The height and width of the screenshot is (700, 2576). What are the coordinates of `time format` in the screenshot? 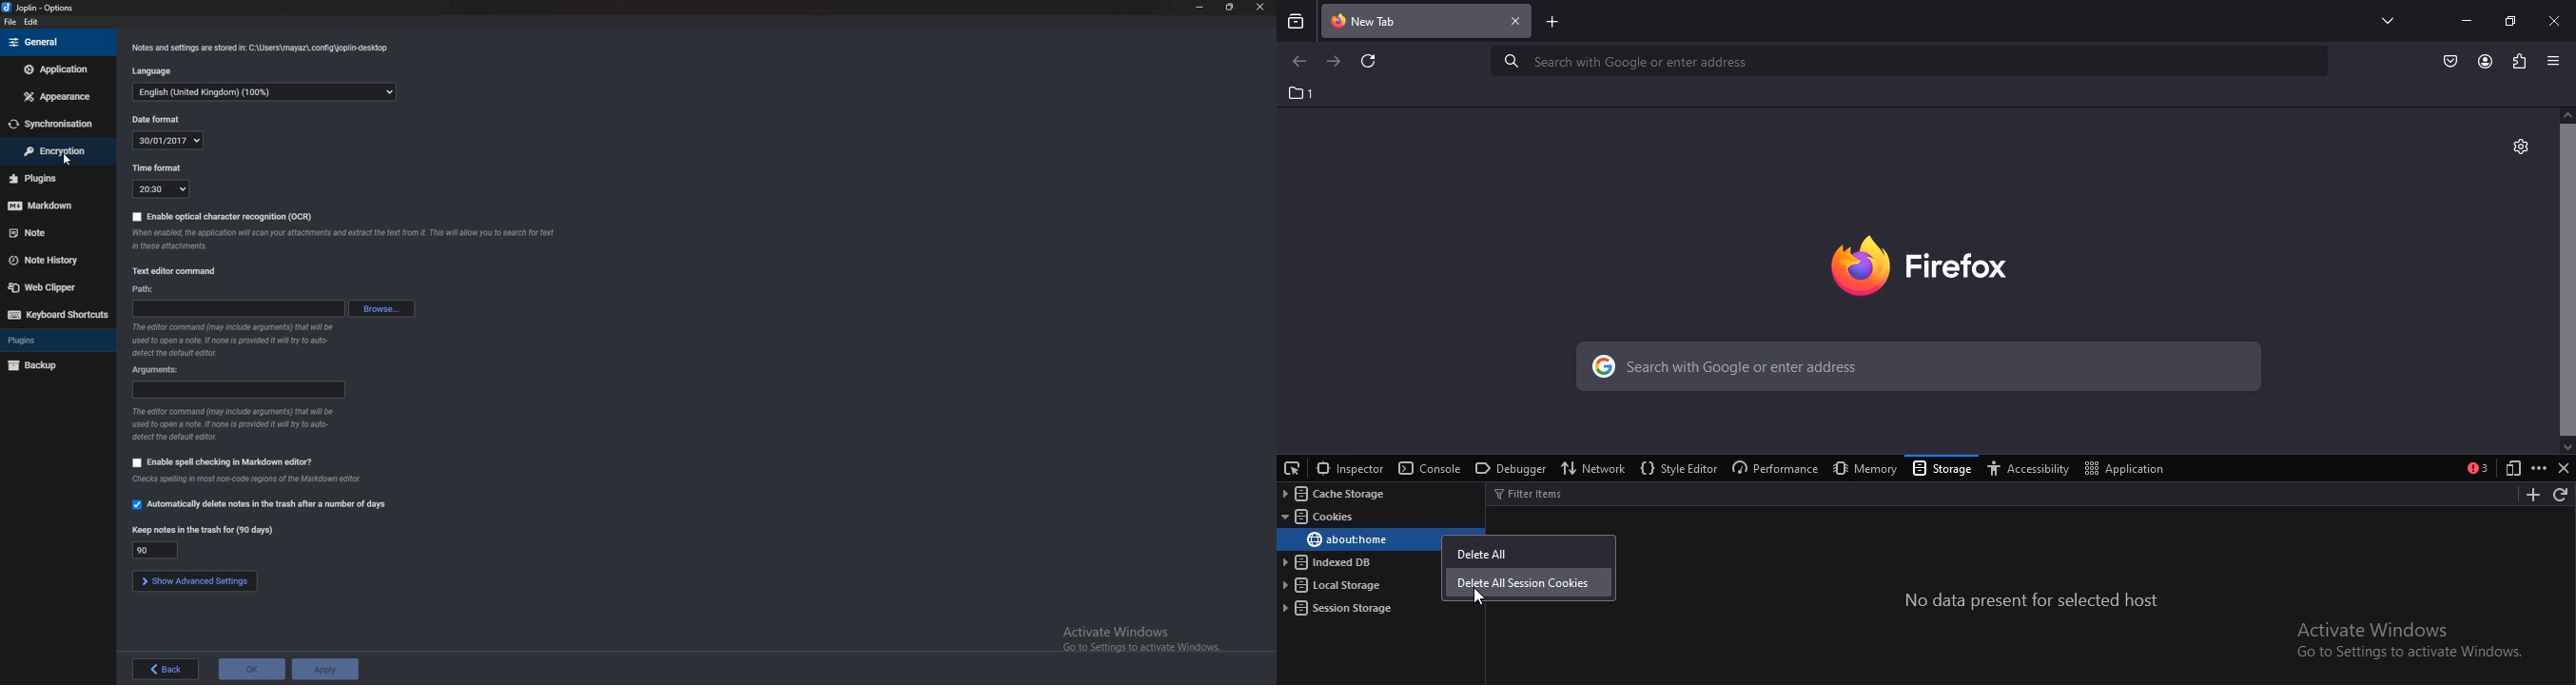 It's located at (158, 168).